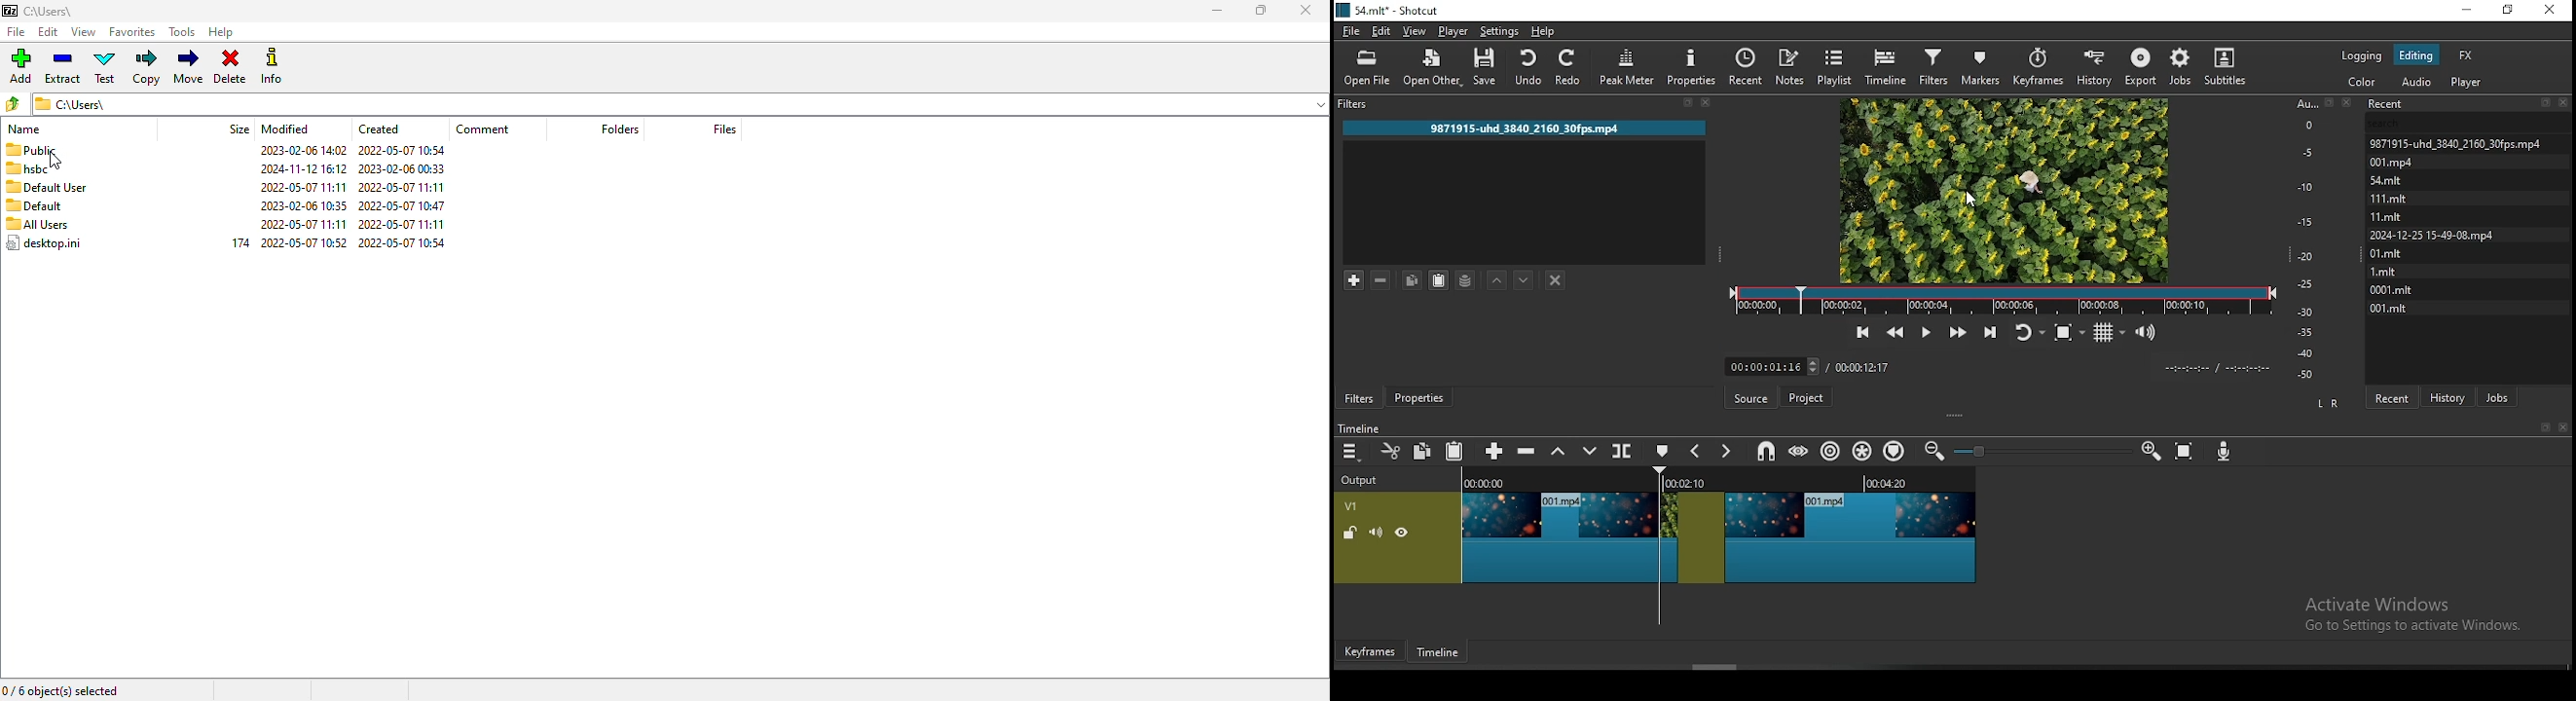 The image size is (2576, 728). Describe the element at coordinates (2311, 237) in the screenshot. I see `scale` at that location.